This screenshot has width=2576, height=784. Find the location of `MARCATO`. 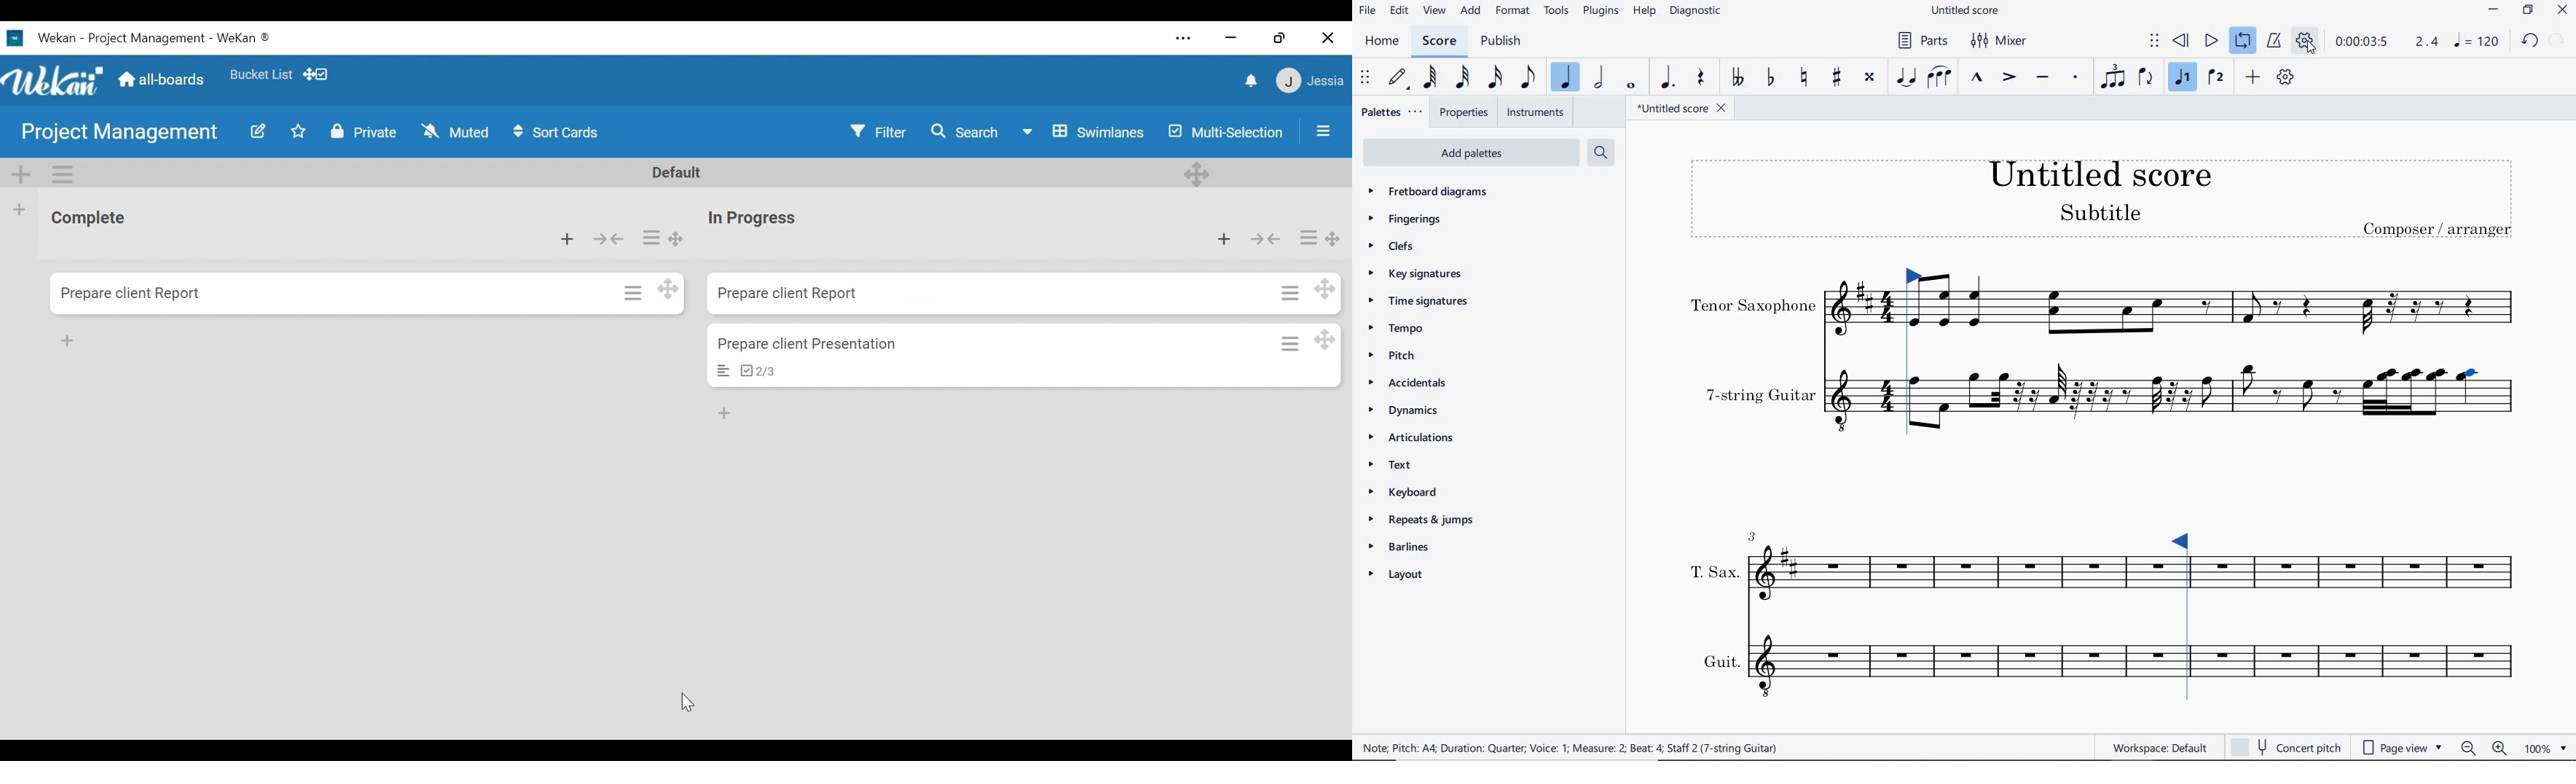

MARCATO is located at coordinates (1976, 78).